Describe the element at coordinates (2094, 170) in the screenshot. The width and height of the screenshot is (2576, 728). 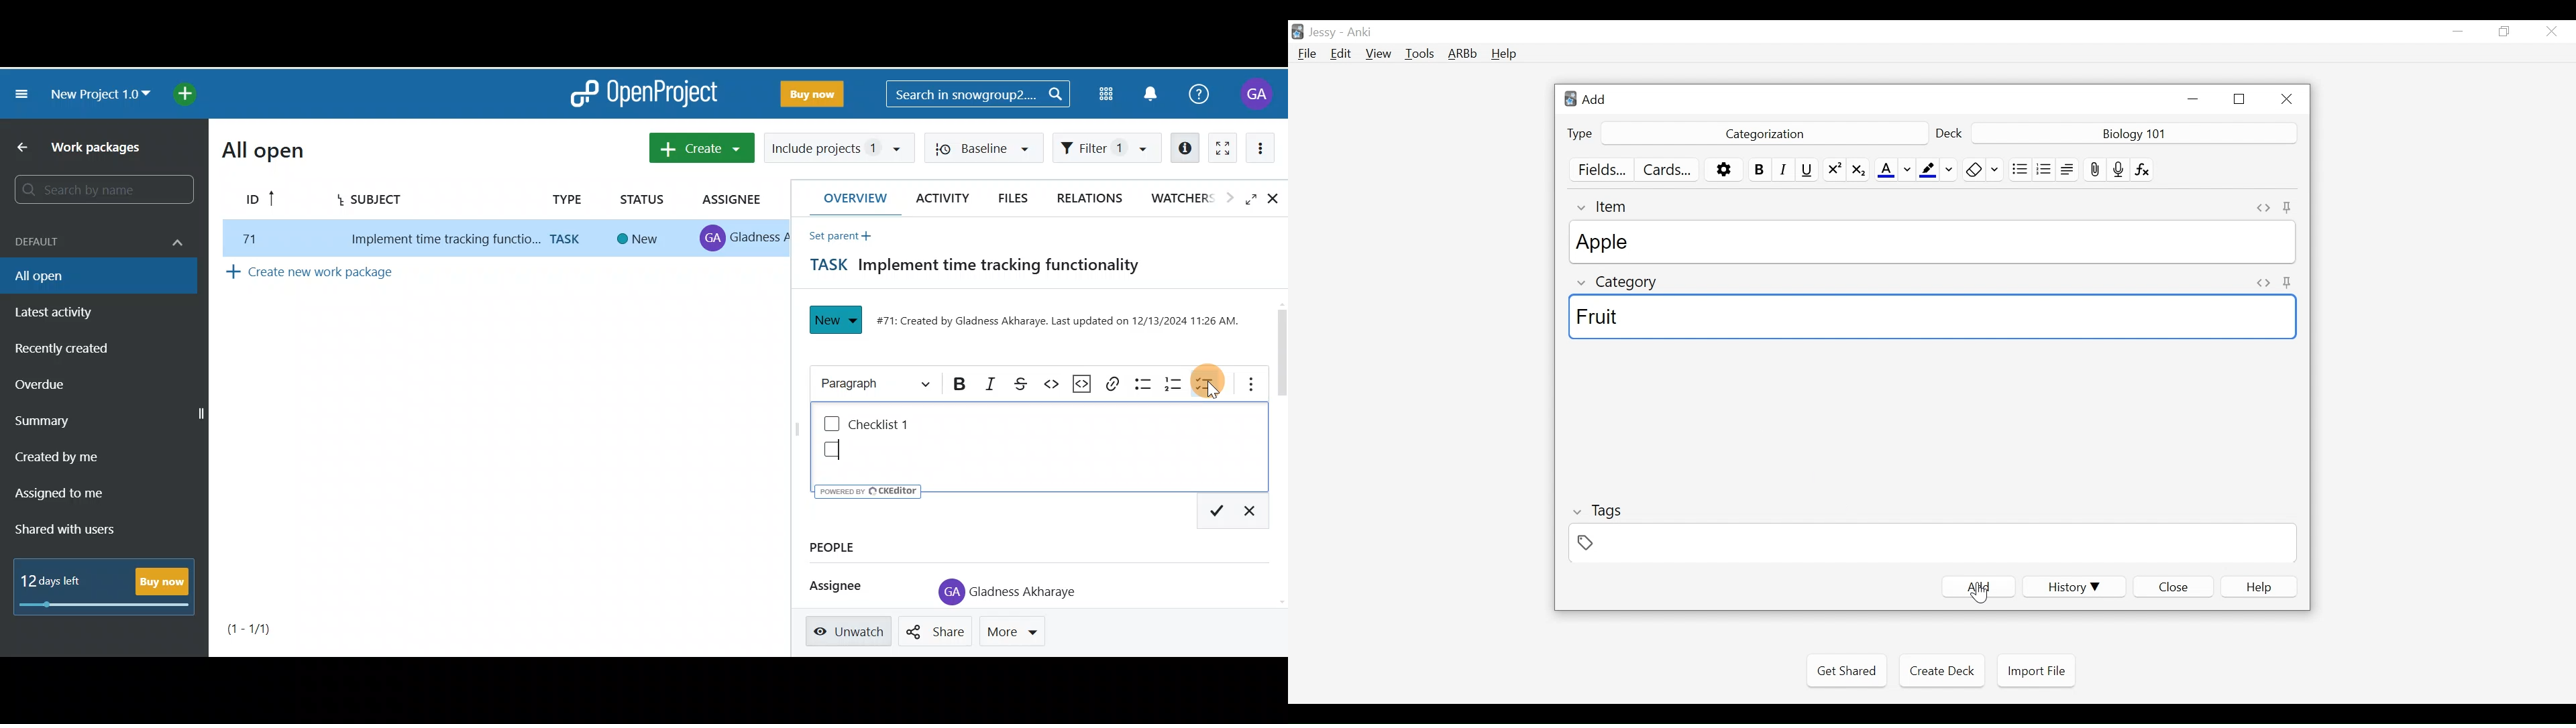
I see `Upload File` at that location.